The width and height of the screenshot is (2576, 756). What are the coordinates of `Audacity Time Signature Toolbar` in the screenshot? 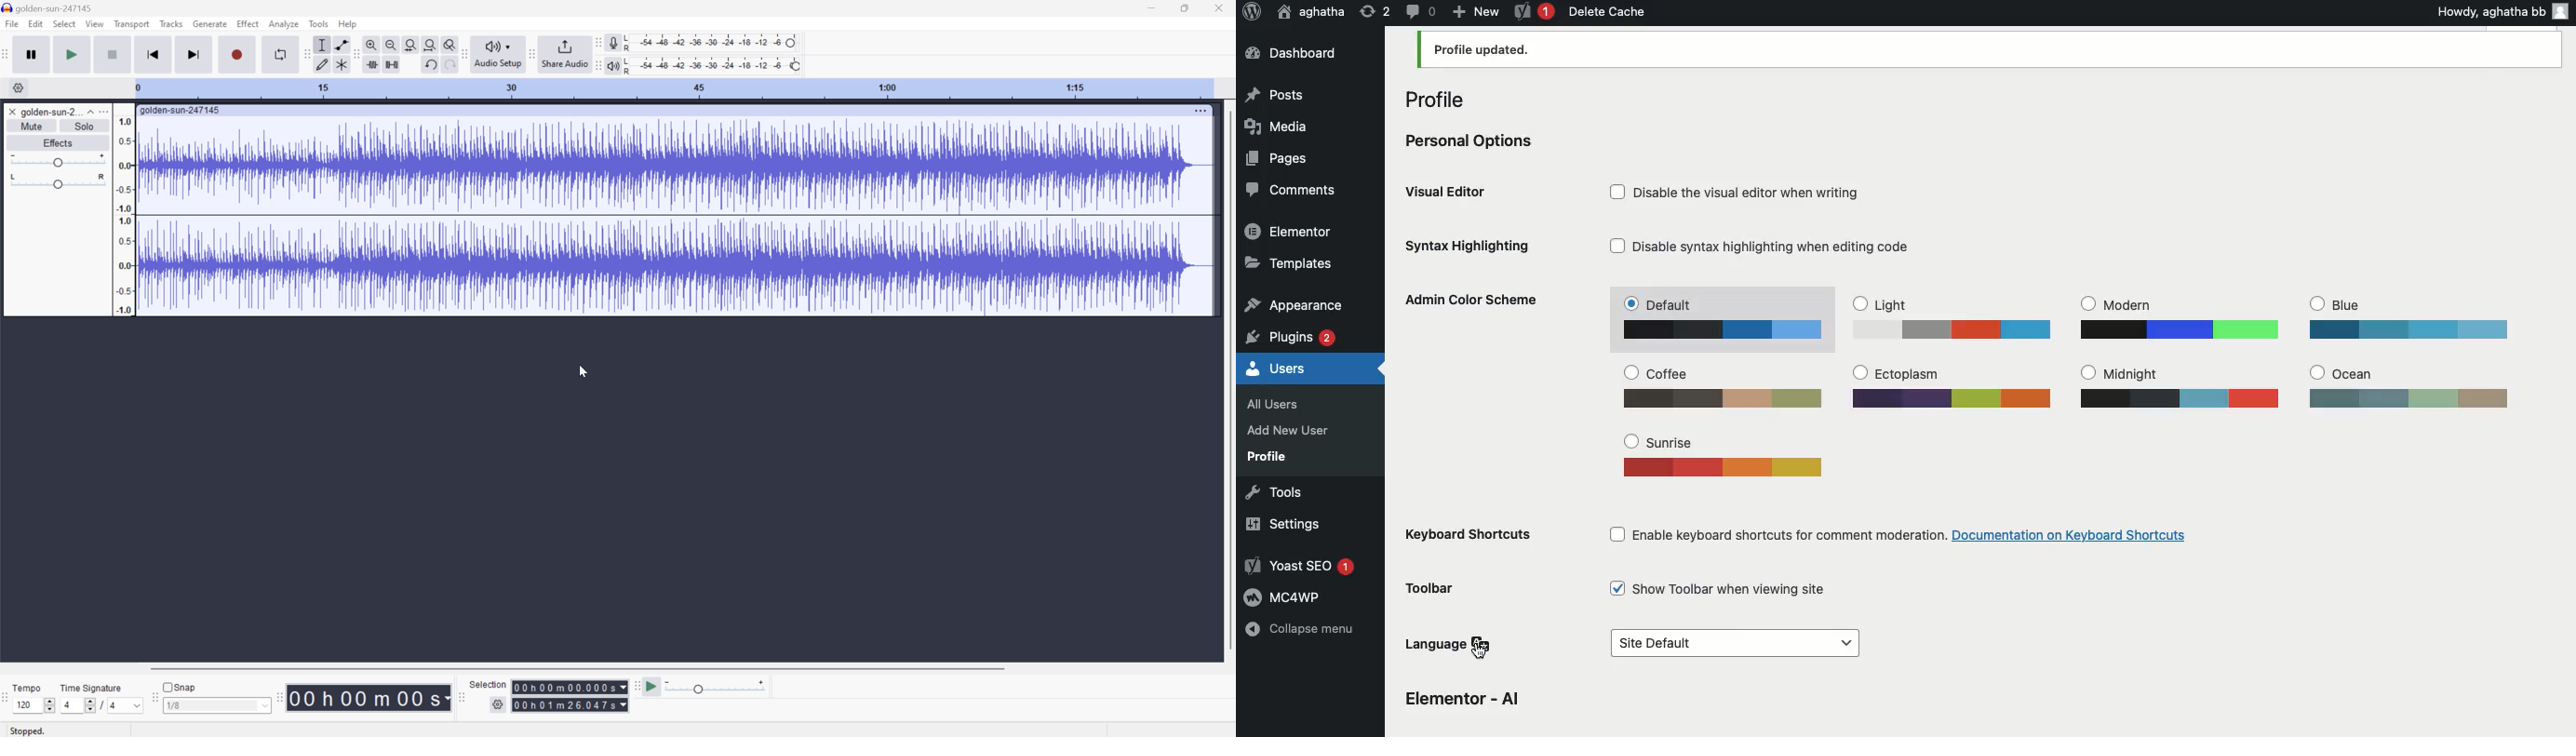 It's located at (8, 700).